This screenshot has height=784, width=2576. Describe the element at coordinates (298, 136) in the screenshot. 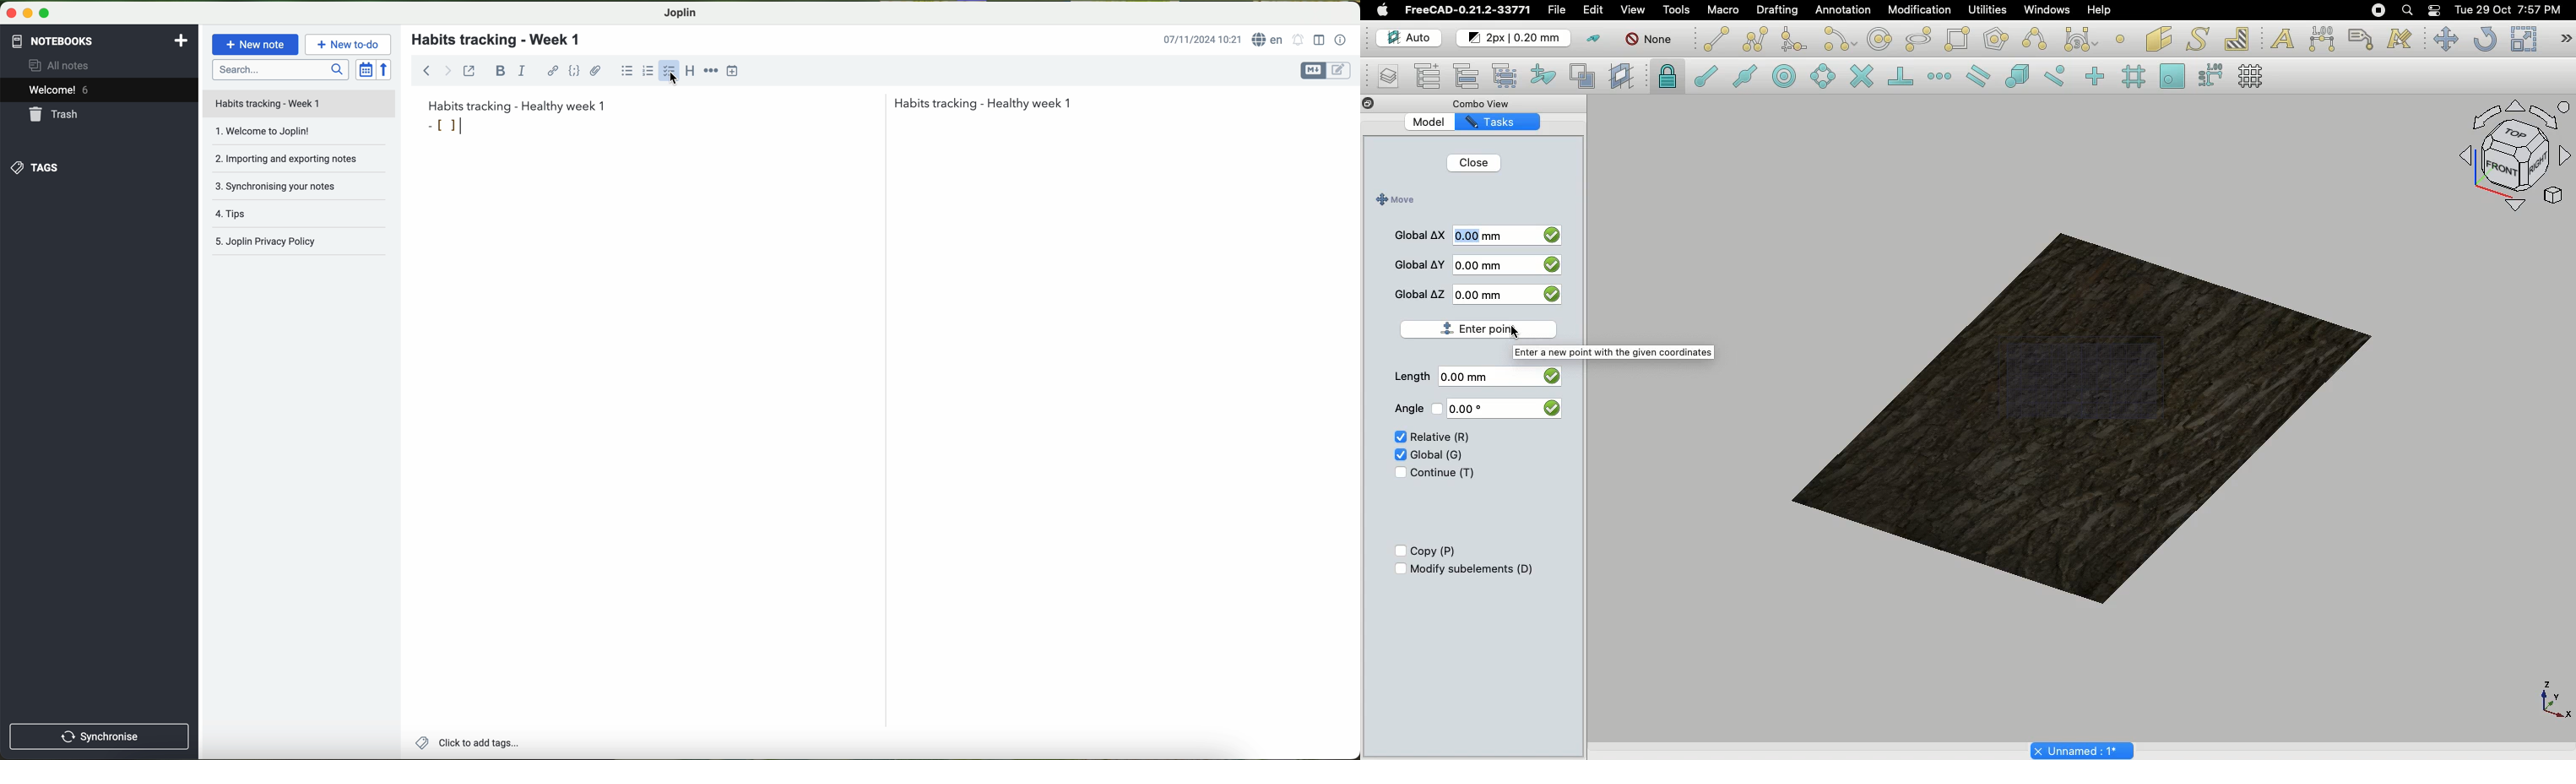

I see `welcome to Joplin` at that location.